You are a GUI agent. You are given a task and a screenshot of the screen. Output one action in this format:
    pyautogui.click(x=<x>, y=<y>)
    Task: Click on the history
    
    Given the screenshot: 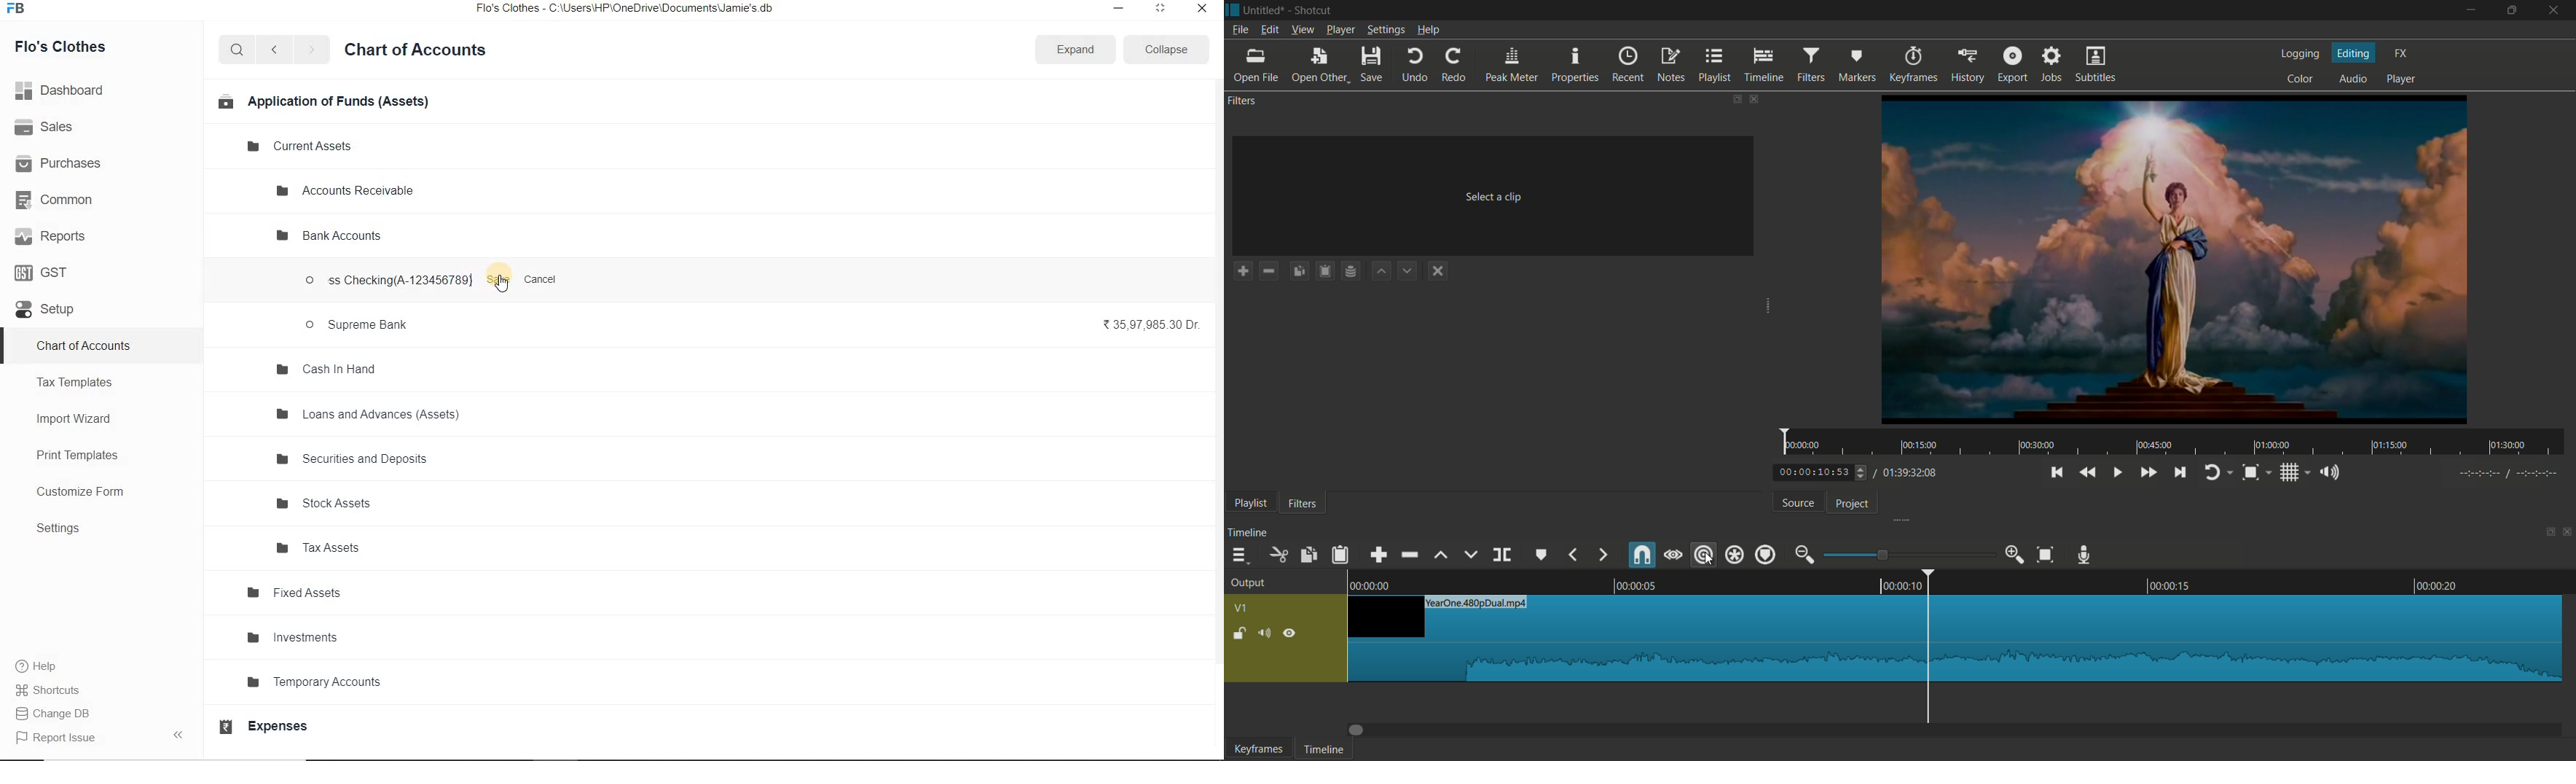 What is the action you would take?
    pyautogui.click(x=1968, y=64)
    